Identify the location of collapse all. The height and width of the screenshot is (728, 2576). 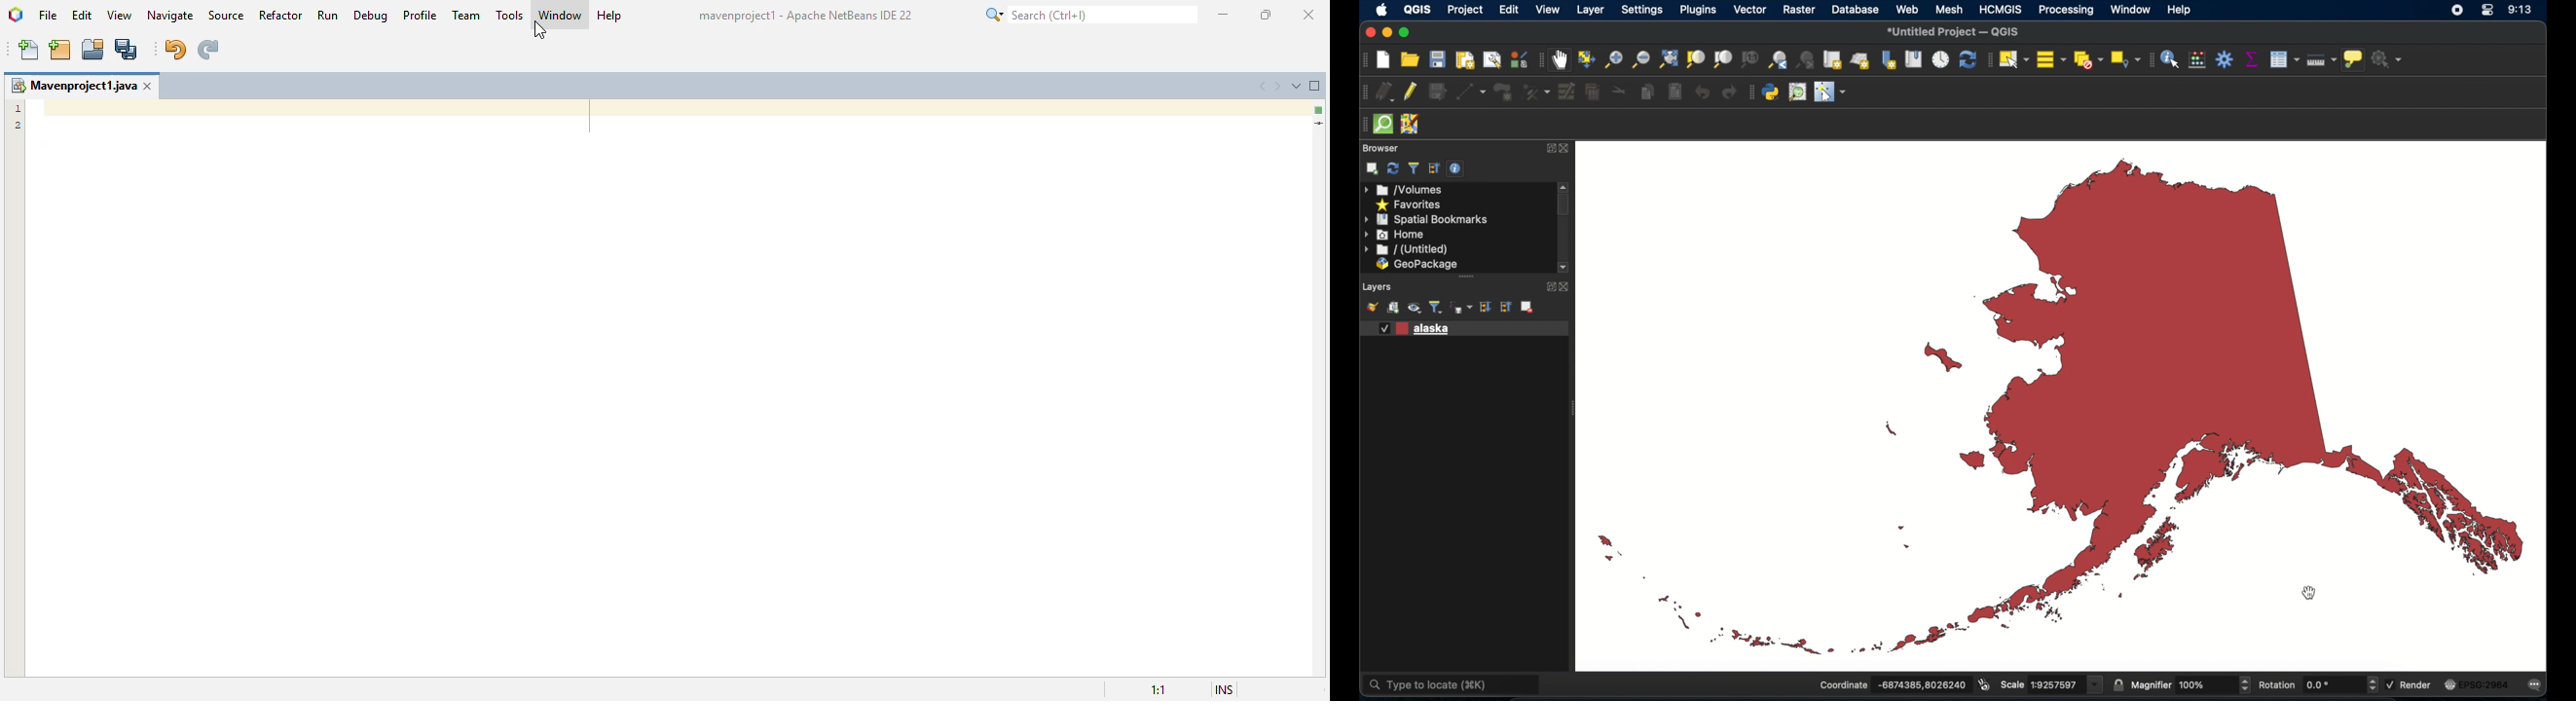
(1506, 308).